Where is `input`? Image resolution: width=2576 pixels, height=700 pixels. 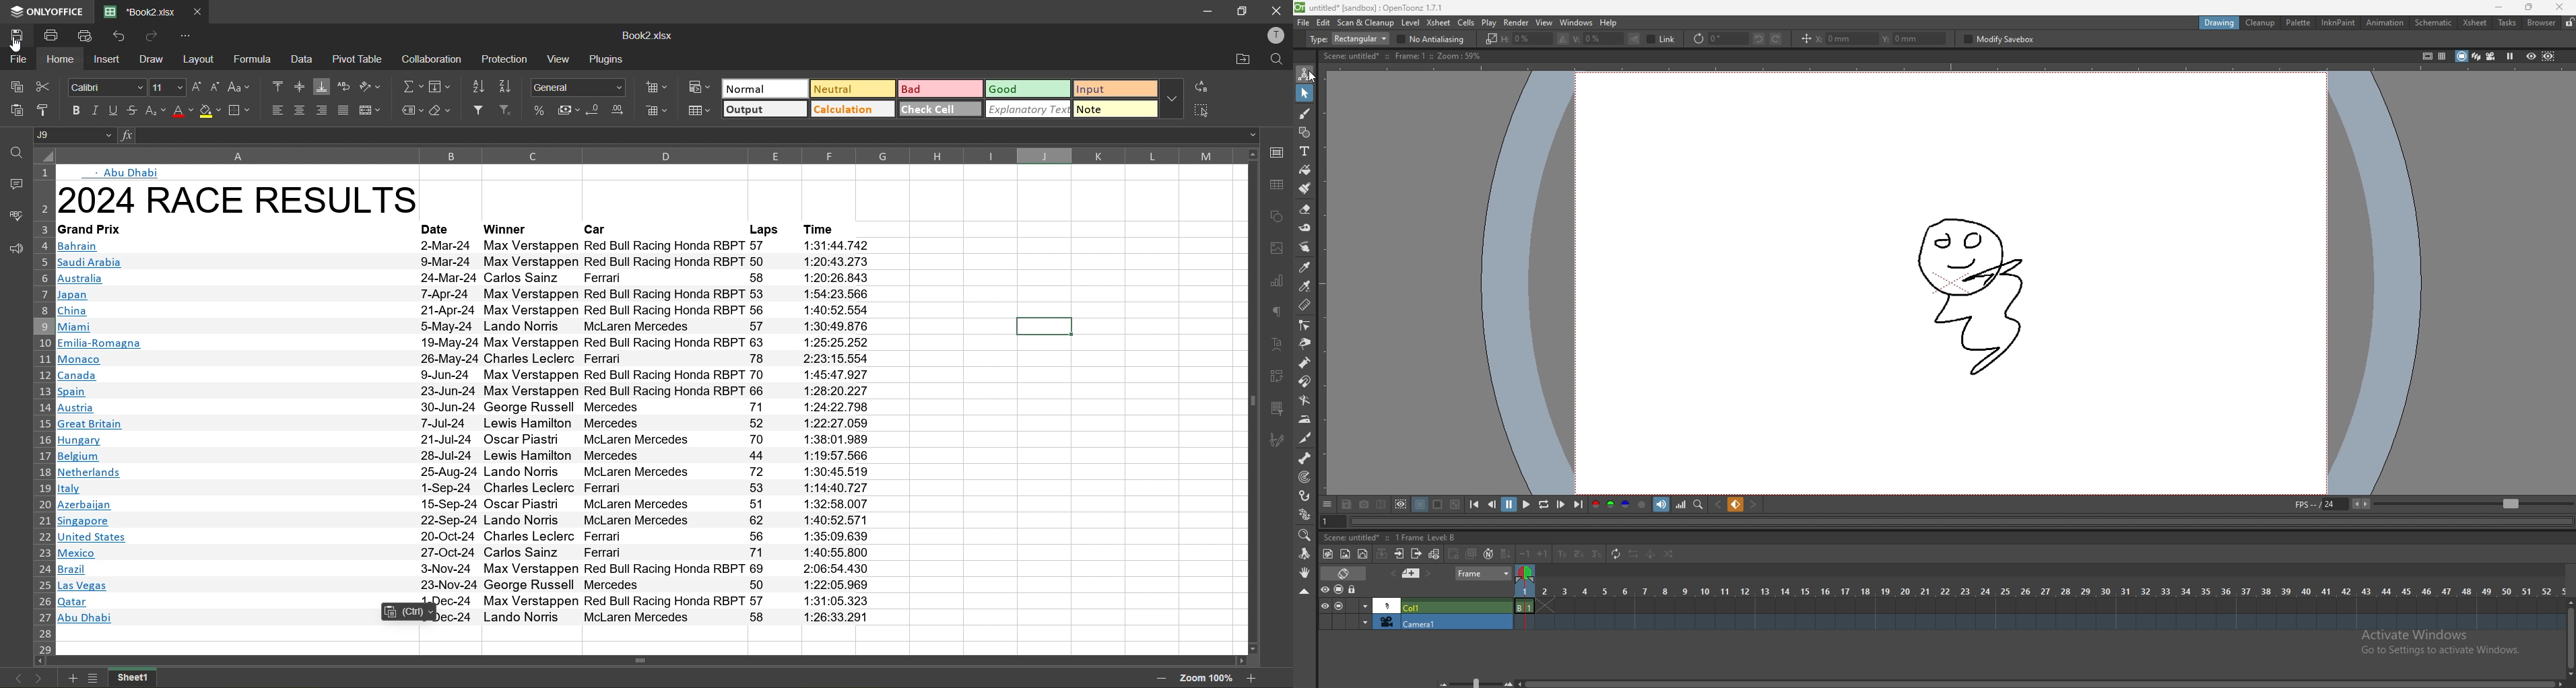 input is located at coordinates (1115, 88).